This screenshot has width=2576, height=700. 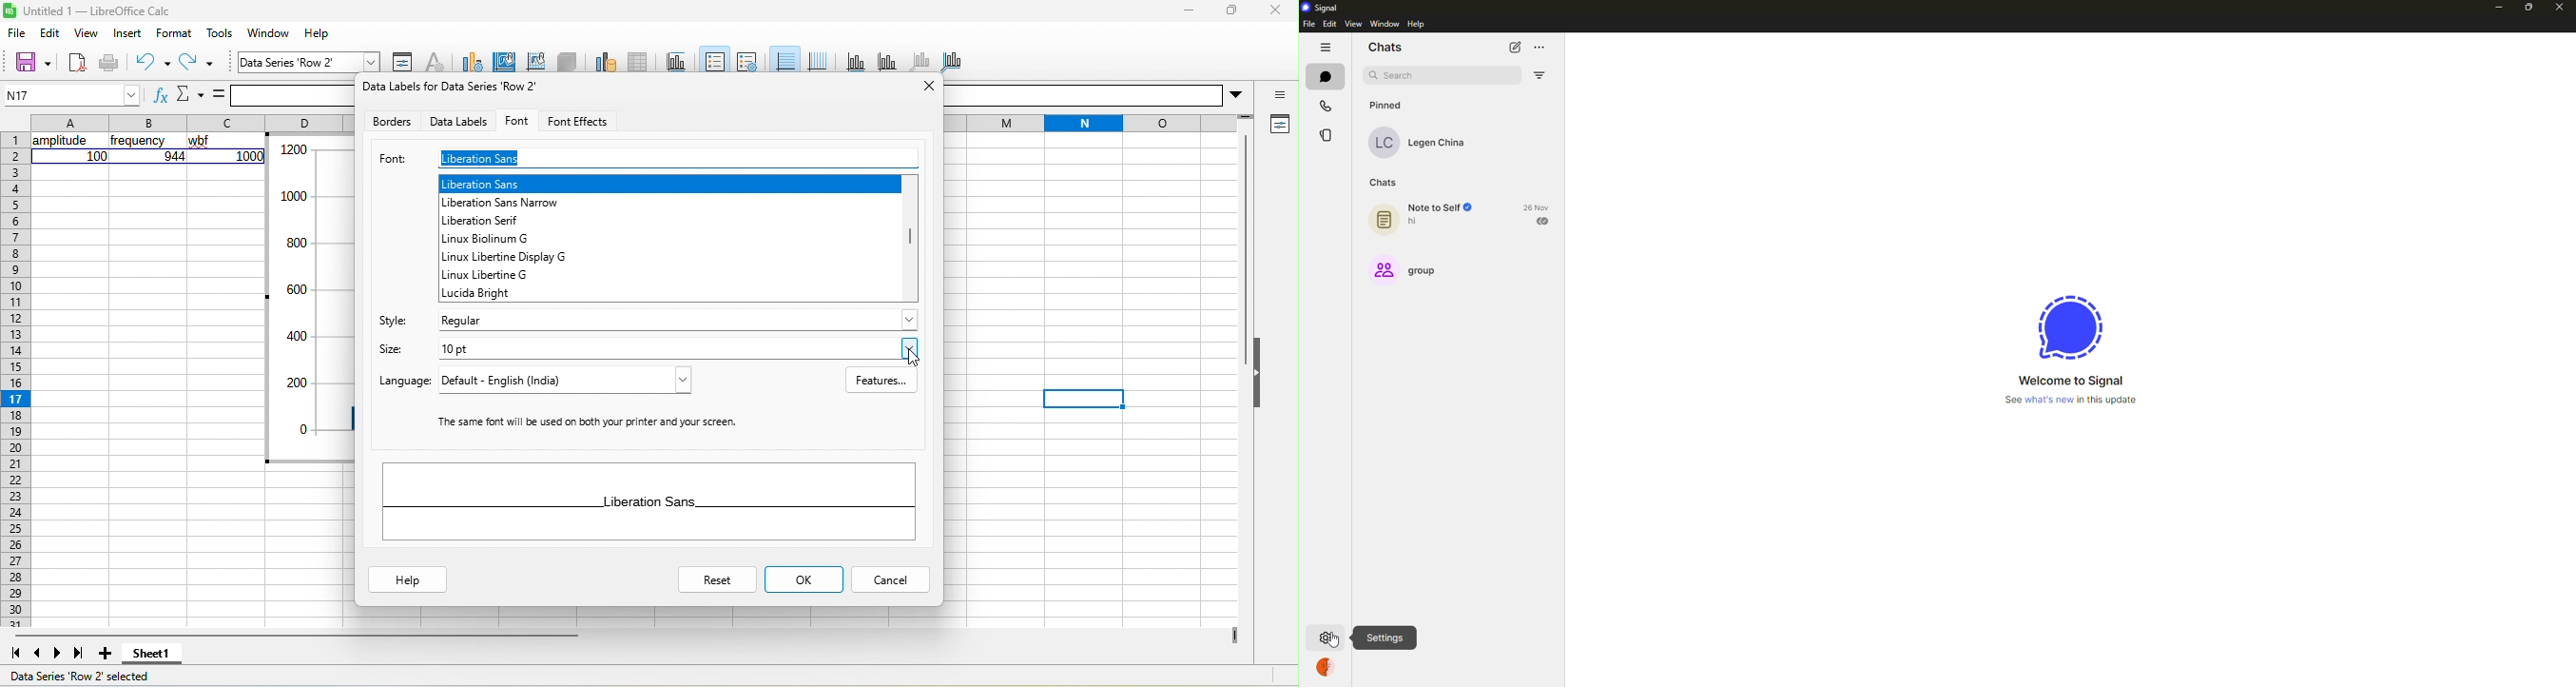 I want to click on cancel, so click(x=893, y=580).